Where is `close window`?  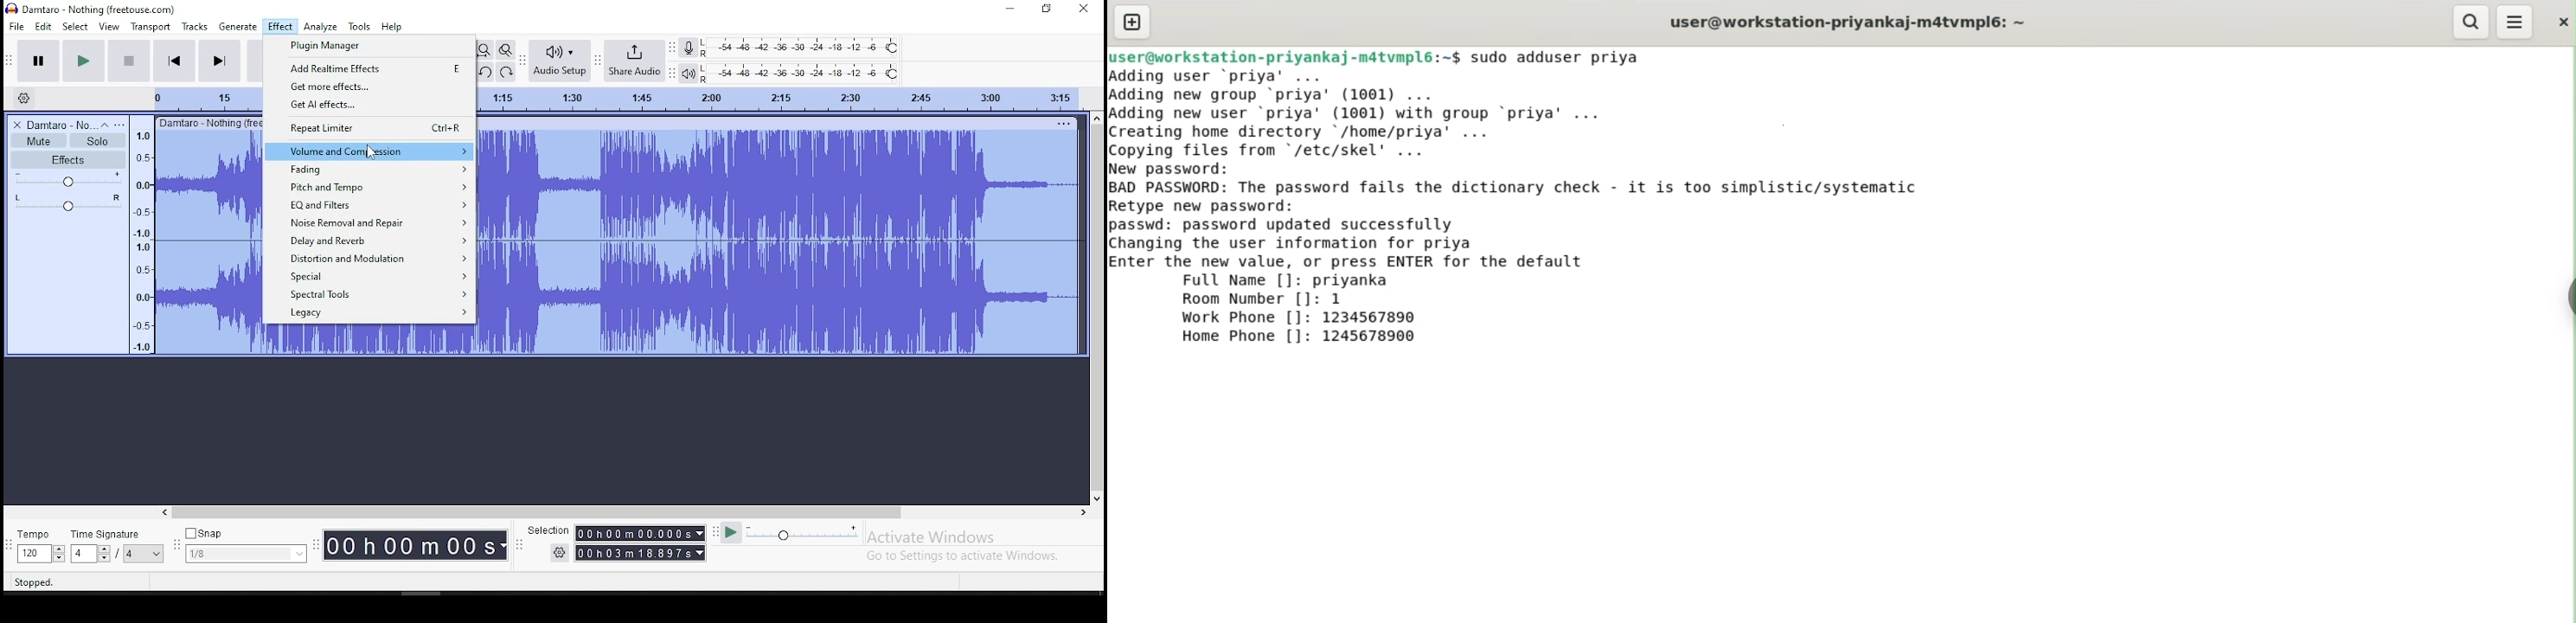
close window is located at coordinates (1086, 10).